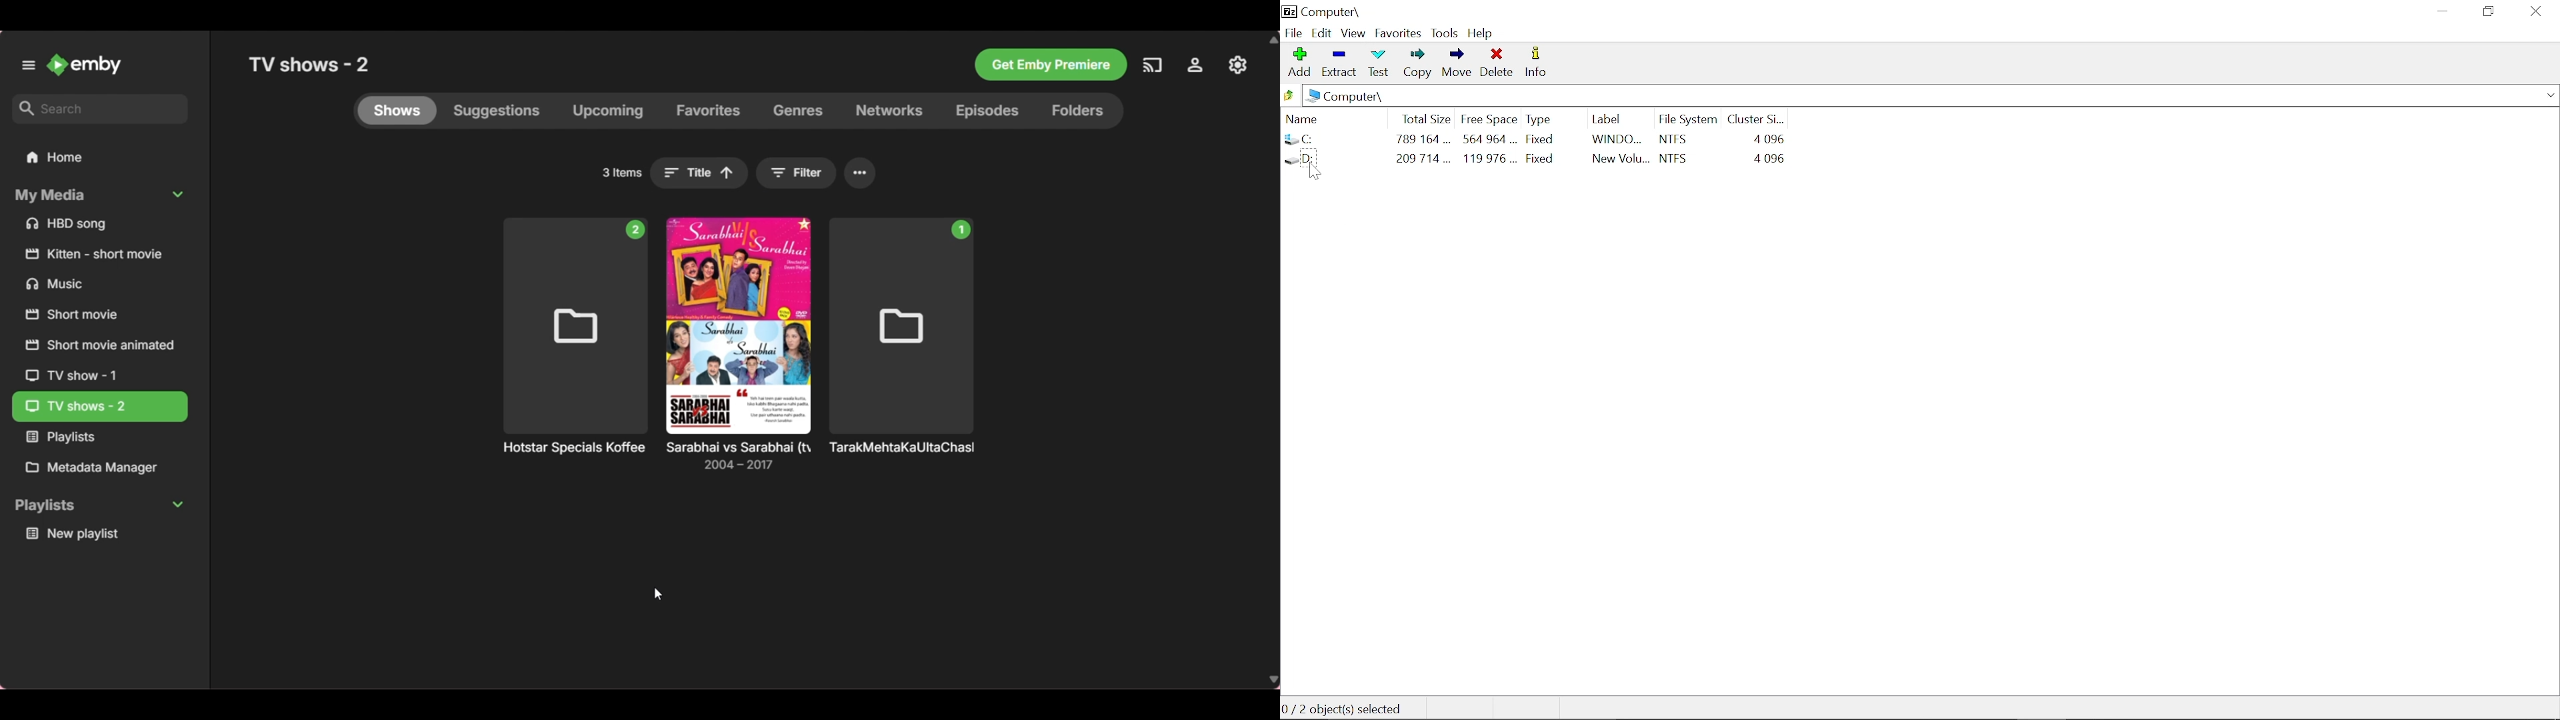 The width and height of the screenshot is (2576, 728). Describe the element at coordinates (799, 173) in the screenshot. I see `Filter` at that location.